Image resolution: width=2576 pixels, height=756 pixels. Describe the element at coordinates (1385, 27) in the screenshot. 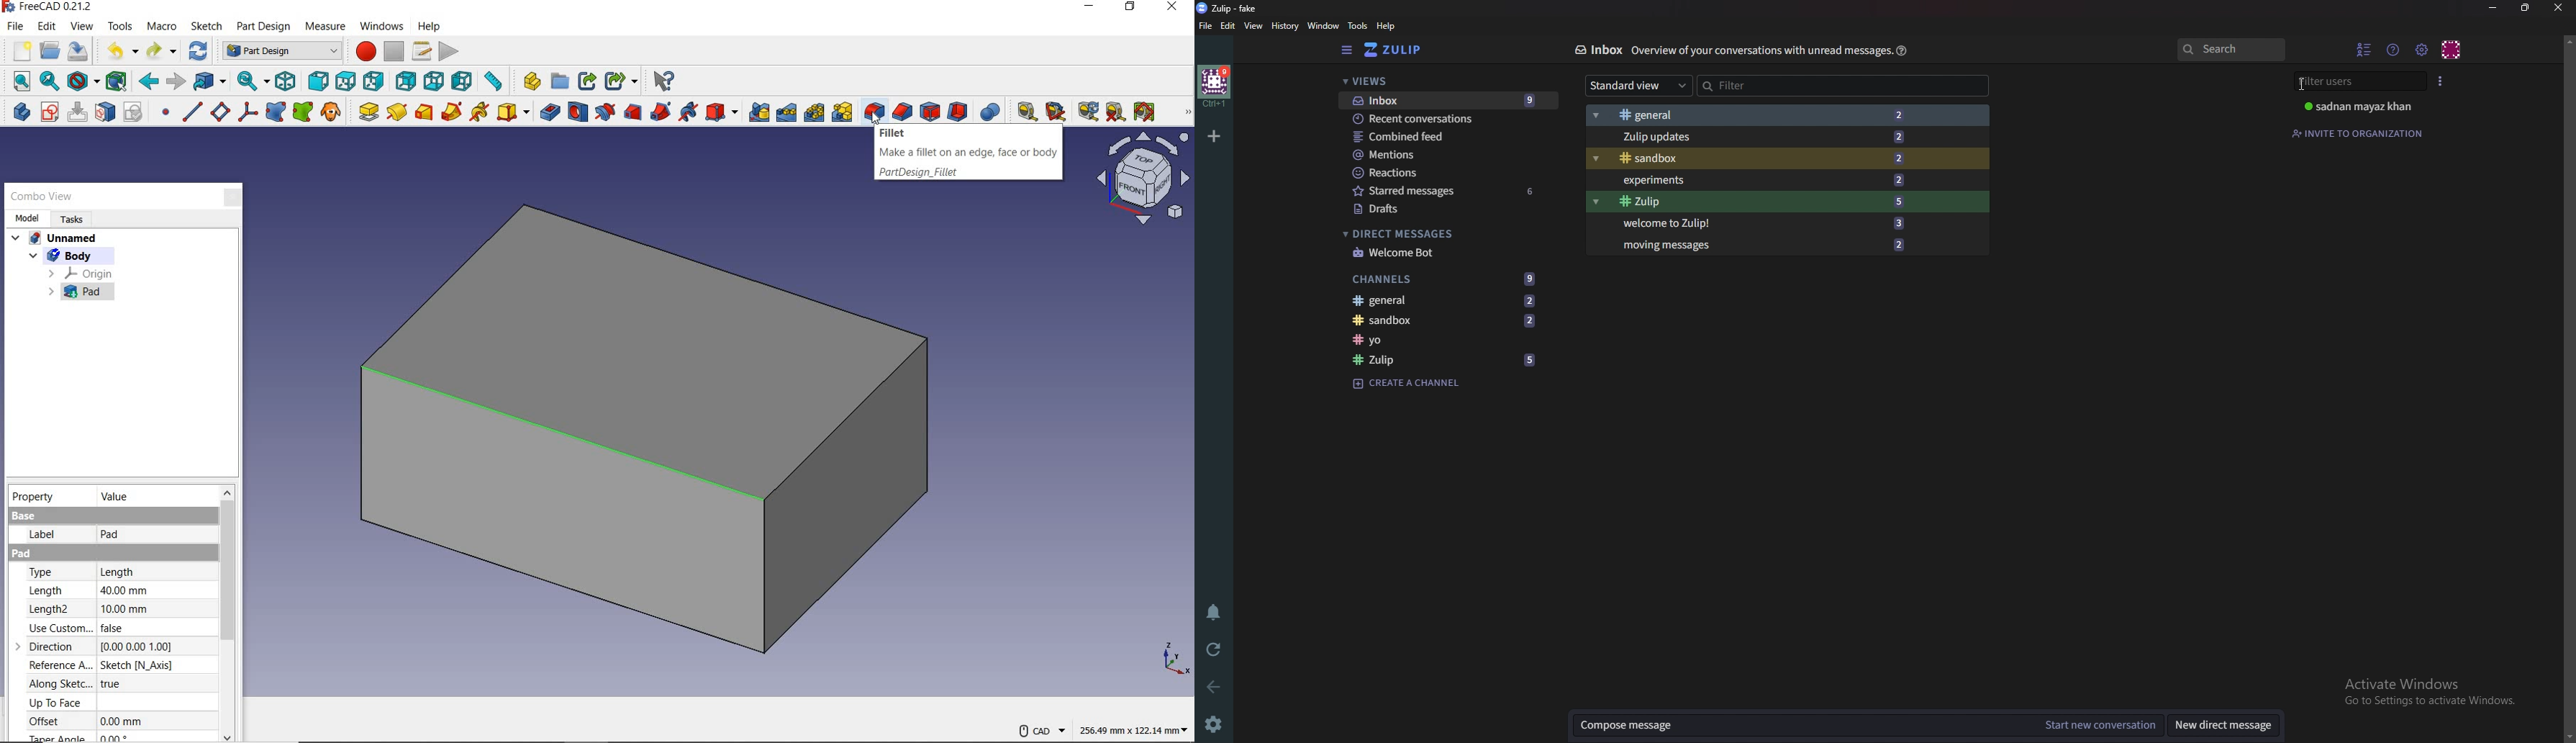

I see `help` at that location.